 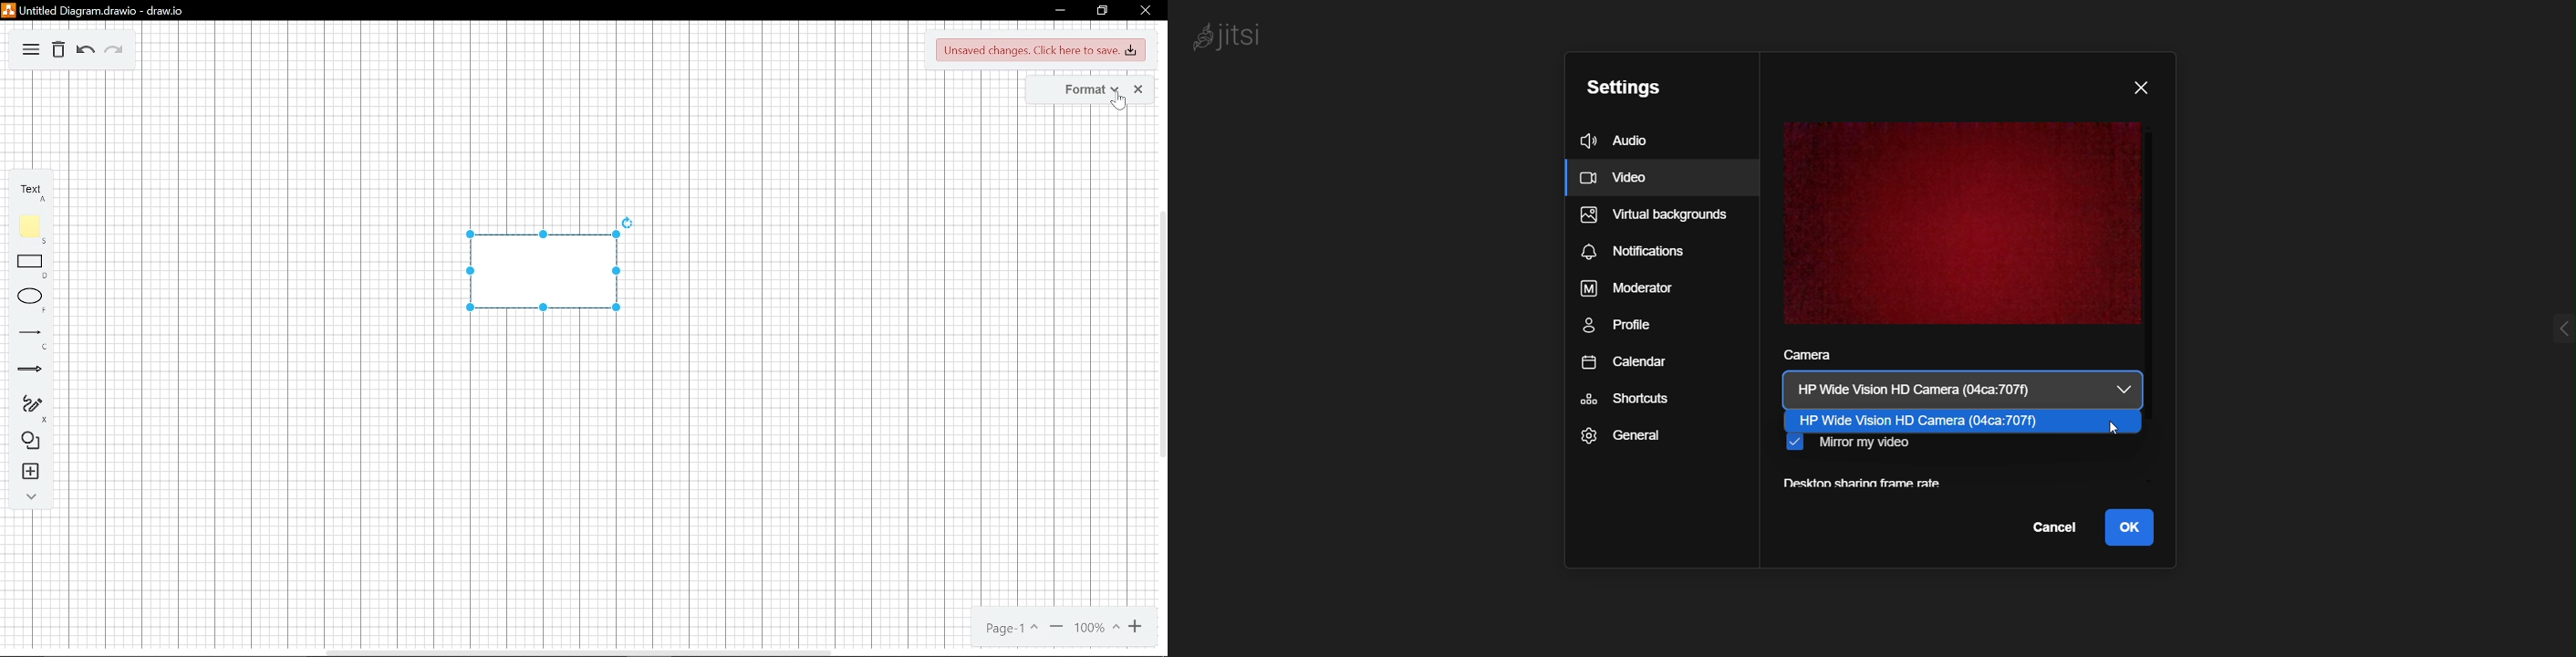 I want to click on general, so click(x=1630, y=438).